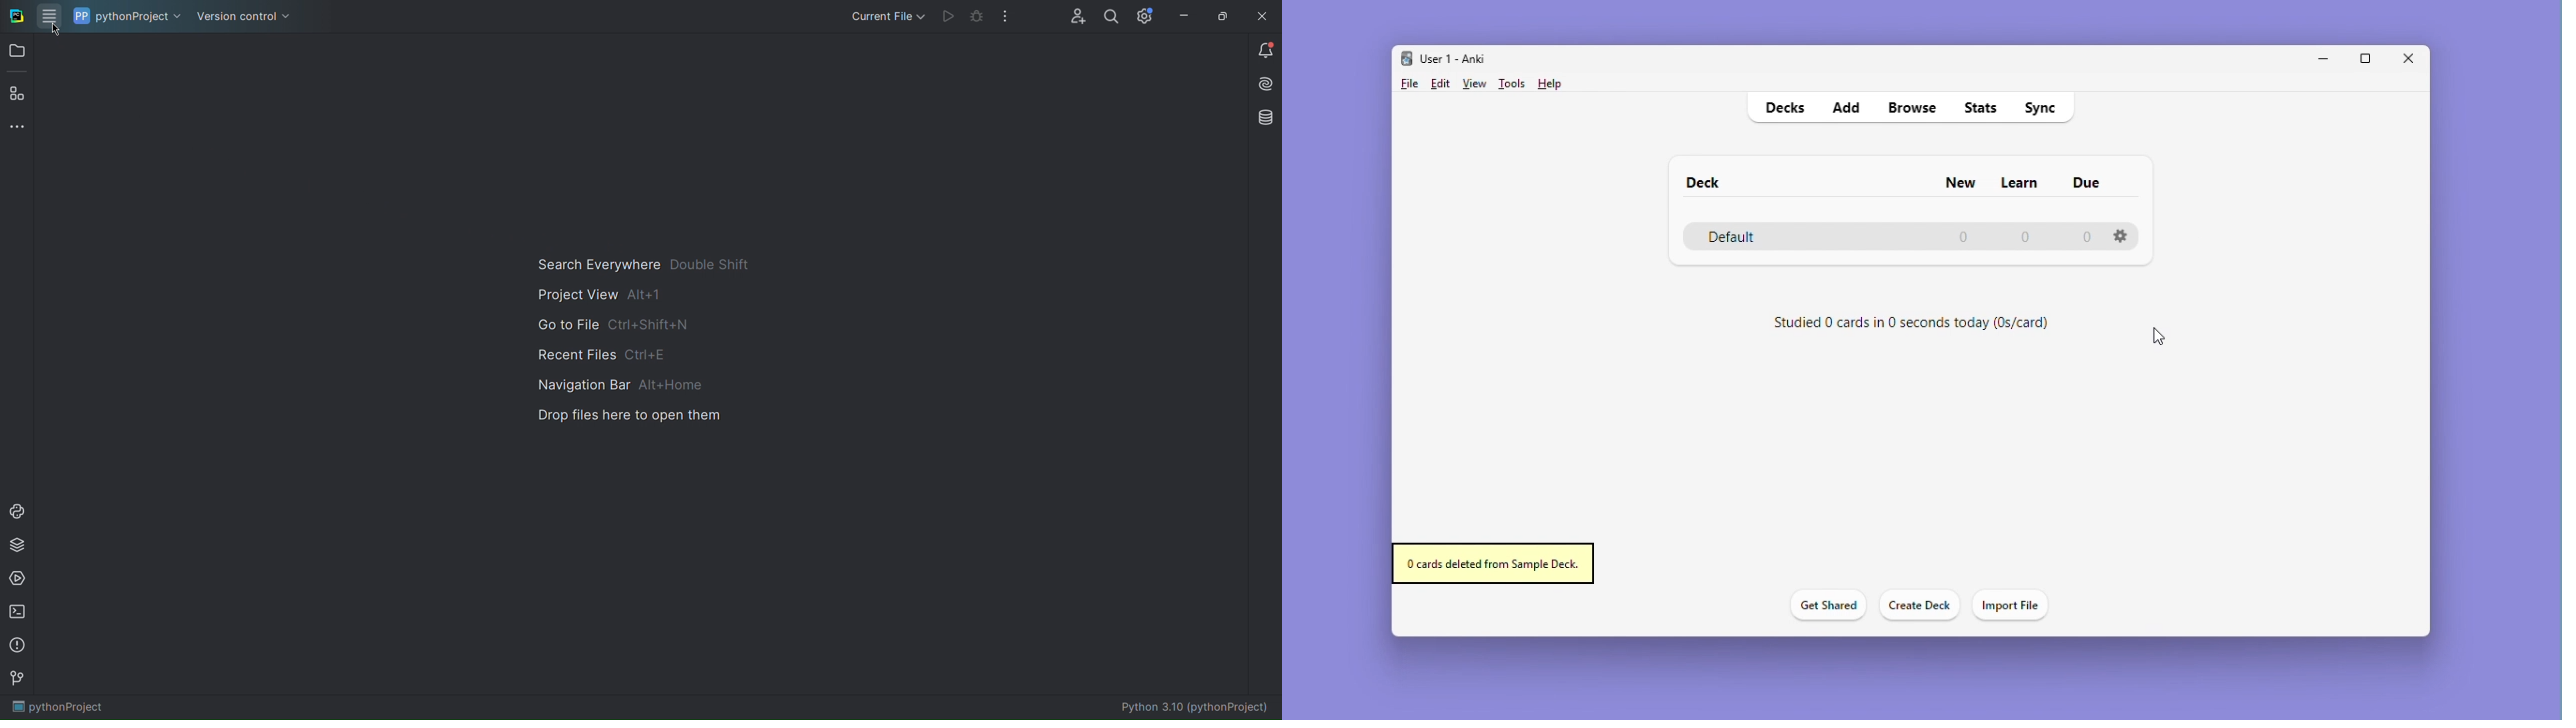 The height and width of the screenshot is (728, 2576). Describe the element at coordinates (127, 15) in the screenshot. I see `pythonProject` at that location.